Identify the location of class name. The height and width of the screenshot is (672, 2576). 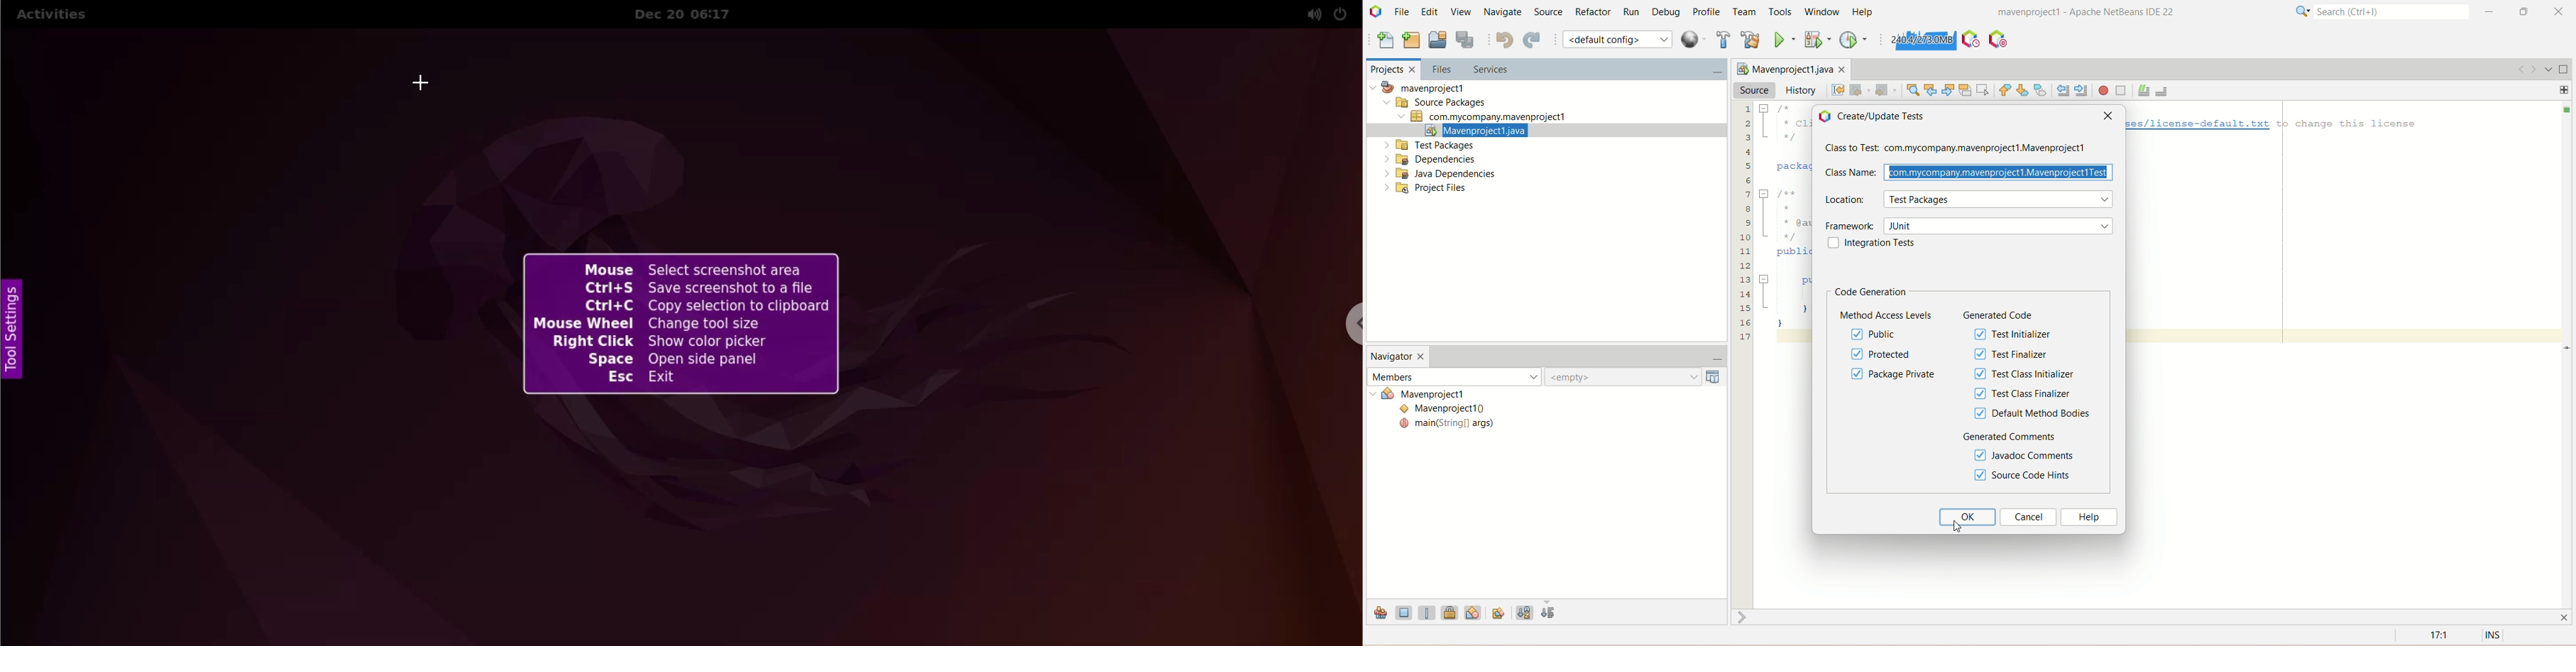
(1968, 173).